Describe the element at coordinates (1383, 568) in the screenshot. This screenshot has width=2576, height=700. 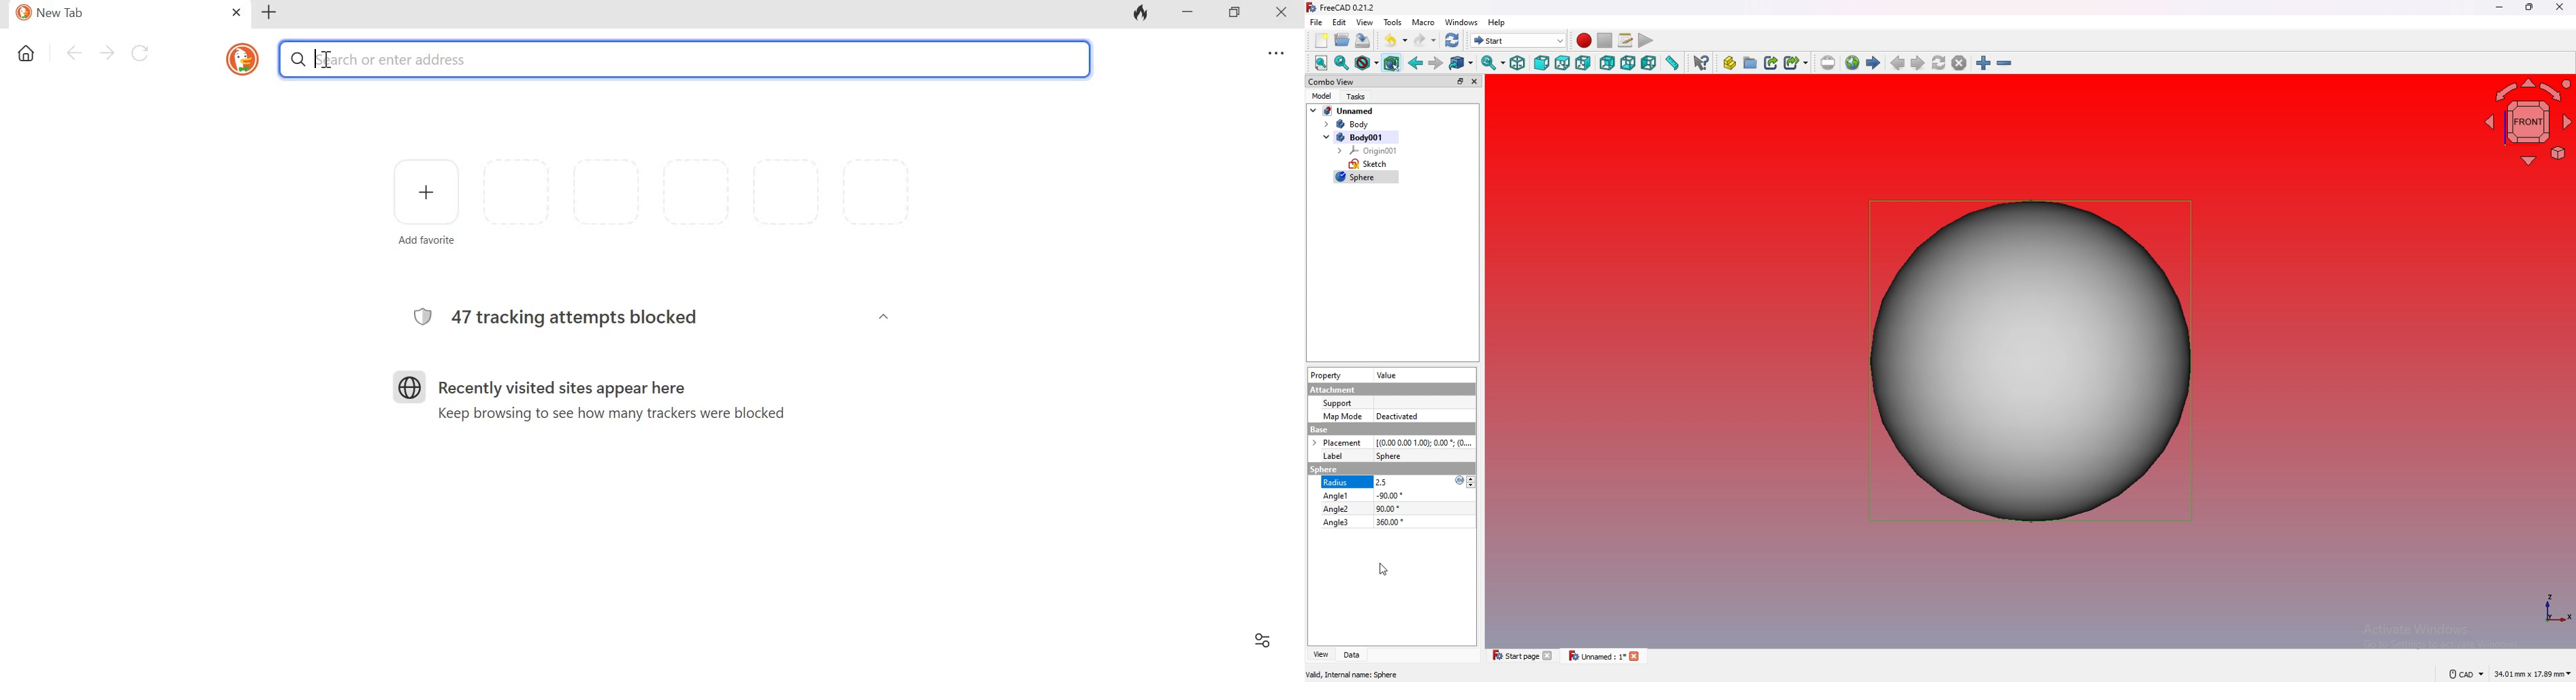
I see `cursor` at that location.